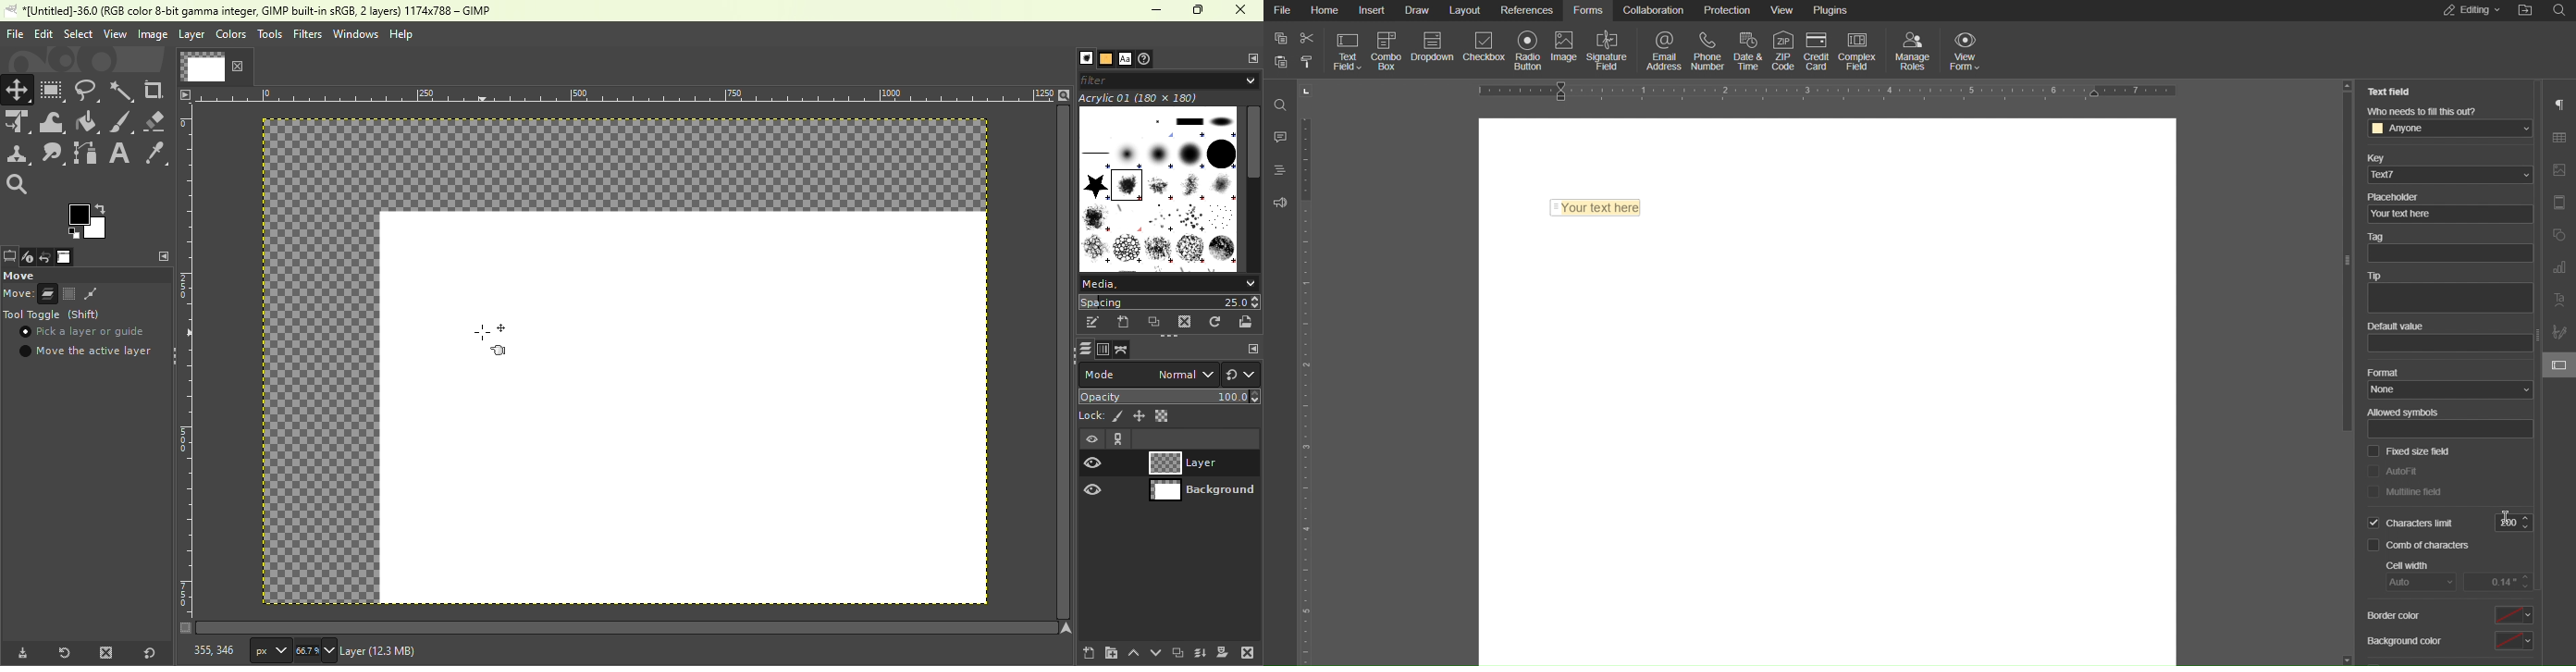  Describe the element at coordinates (2561, 104) in the screenshot. I see `Paragraph Settings` at that location.